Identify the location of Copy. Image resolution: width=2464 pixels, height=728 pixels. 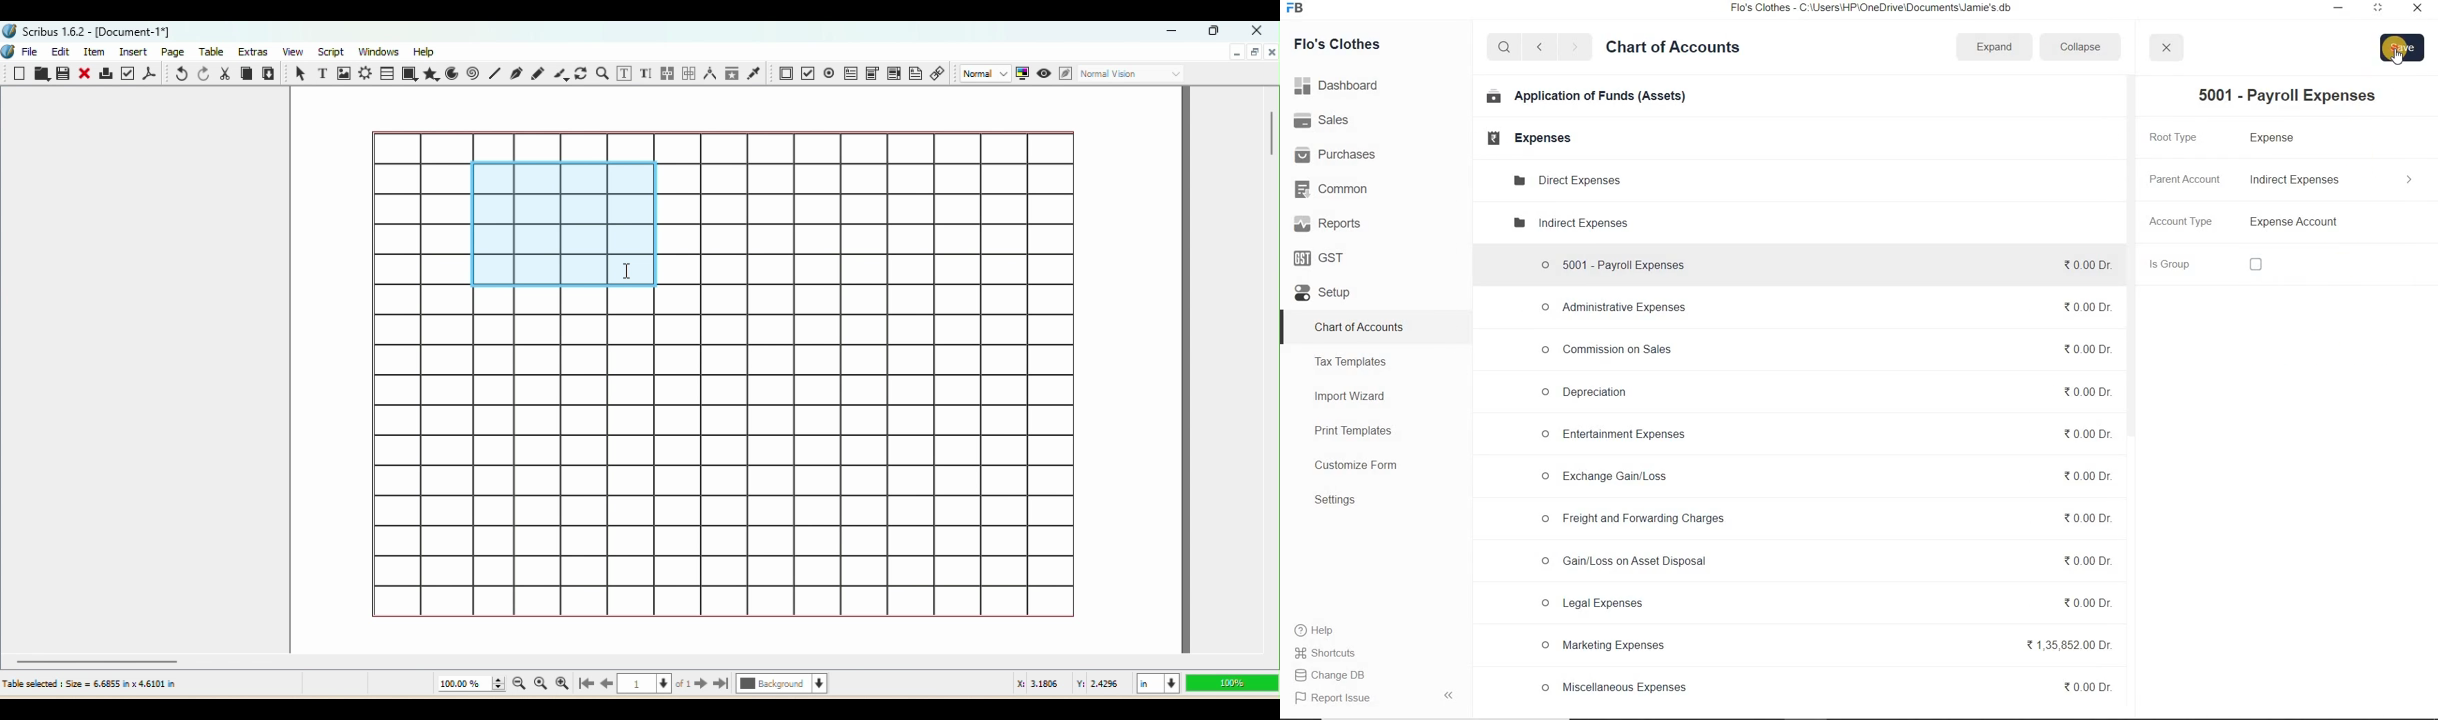
(246, 73).